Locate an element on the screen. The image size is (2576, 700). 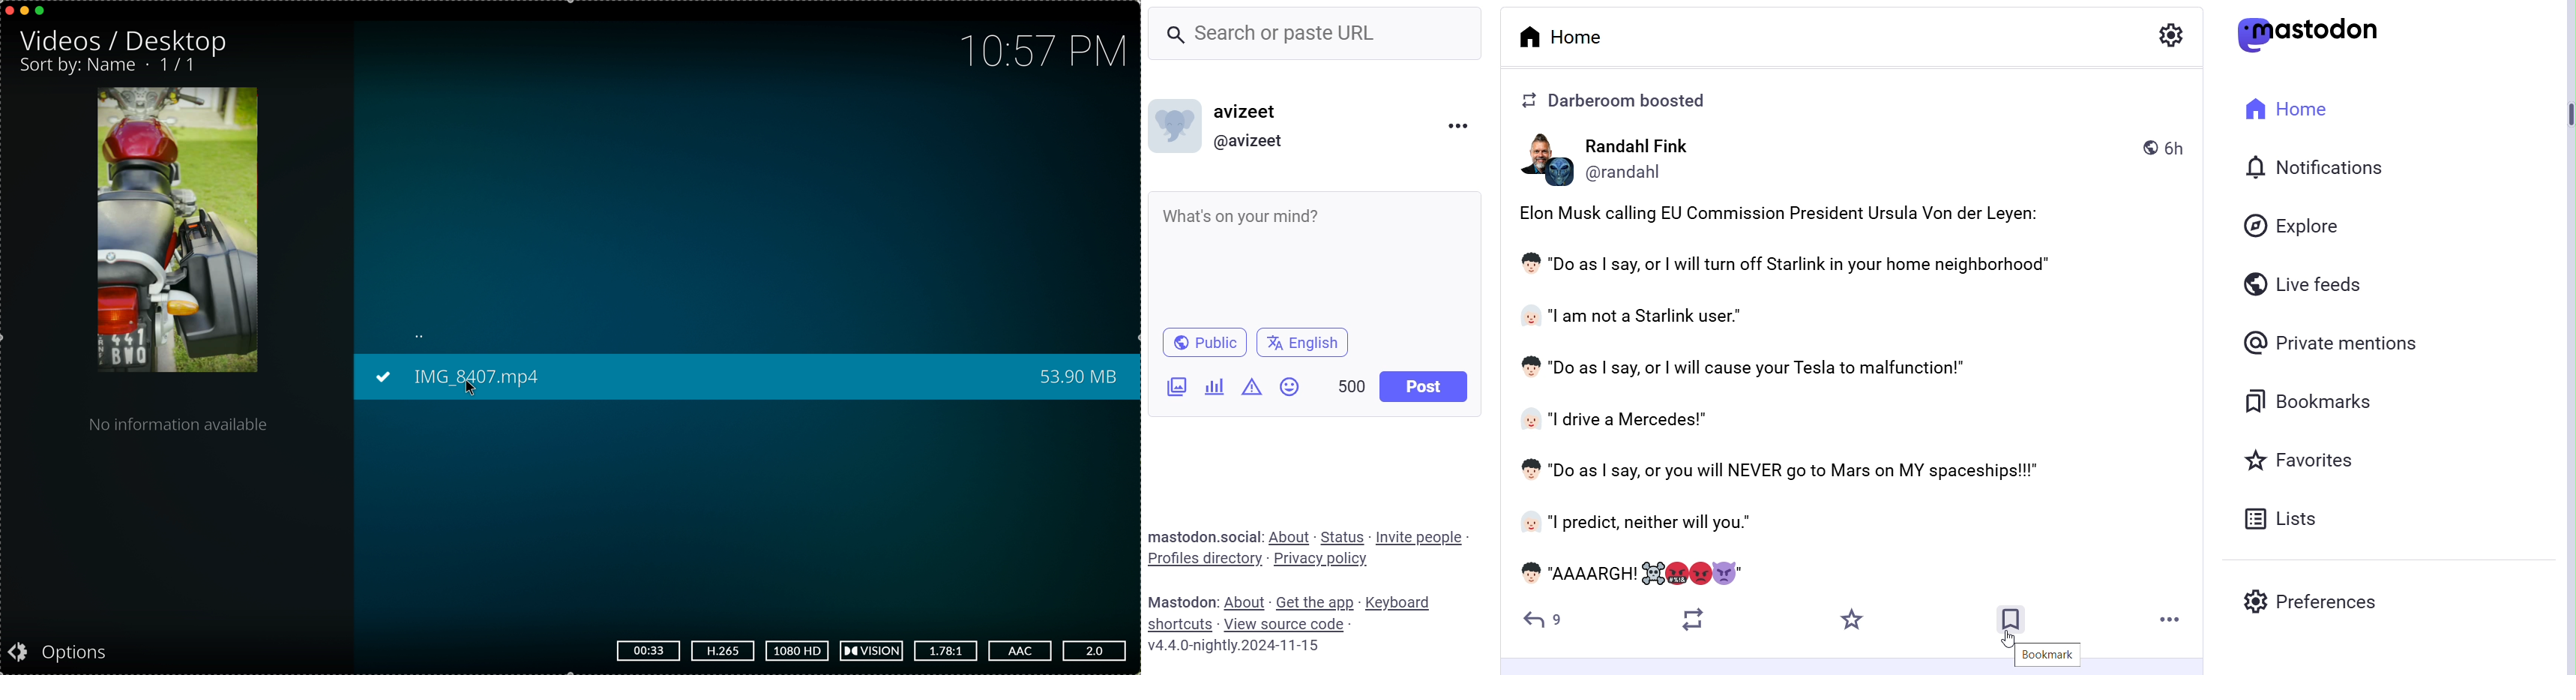
About is located at coordinates (1247, 604).